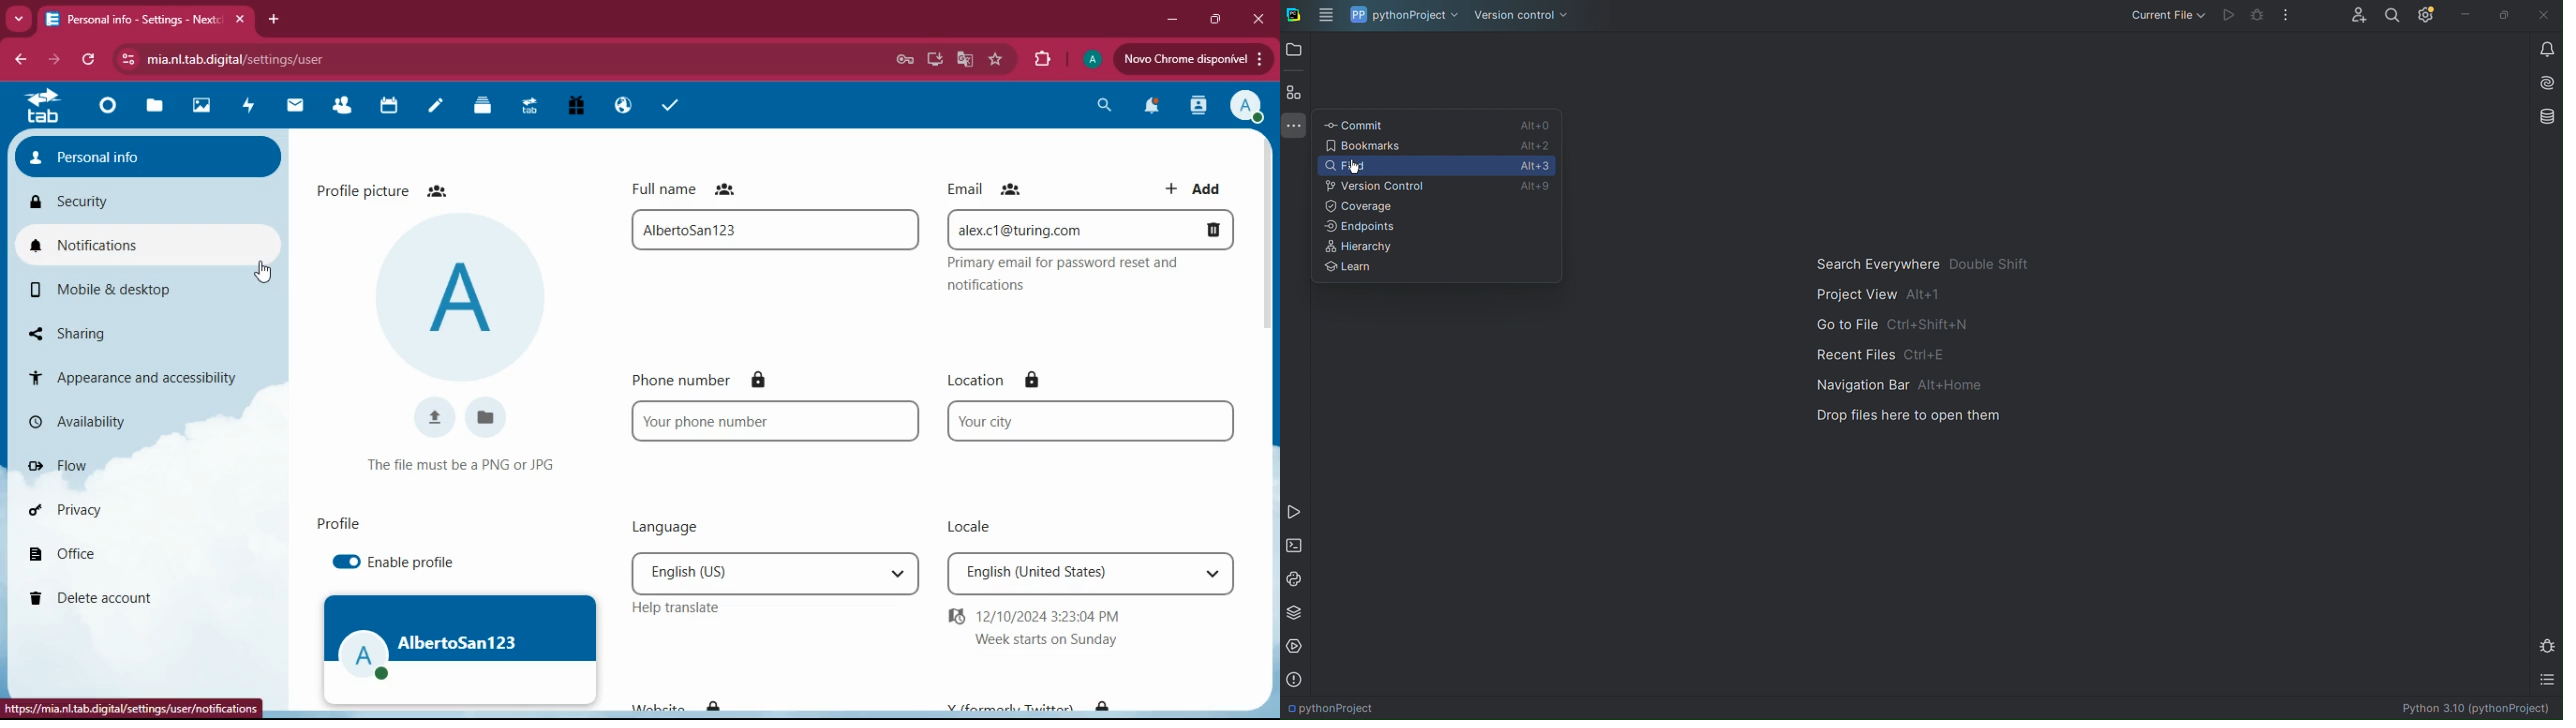  I want to click on Search, so click(2396, 17).